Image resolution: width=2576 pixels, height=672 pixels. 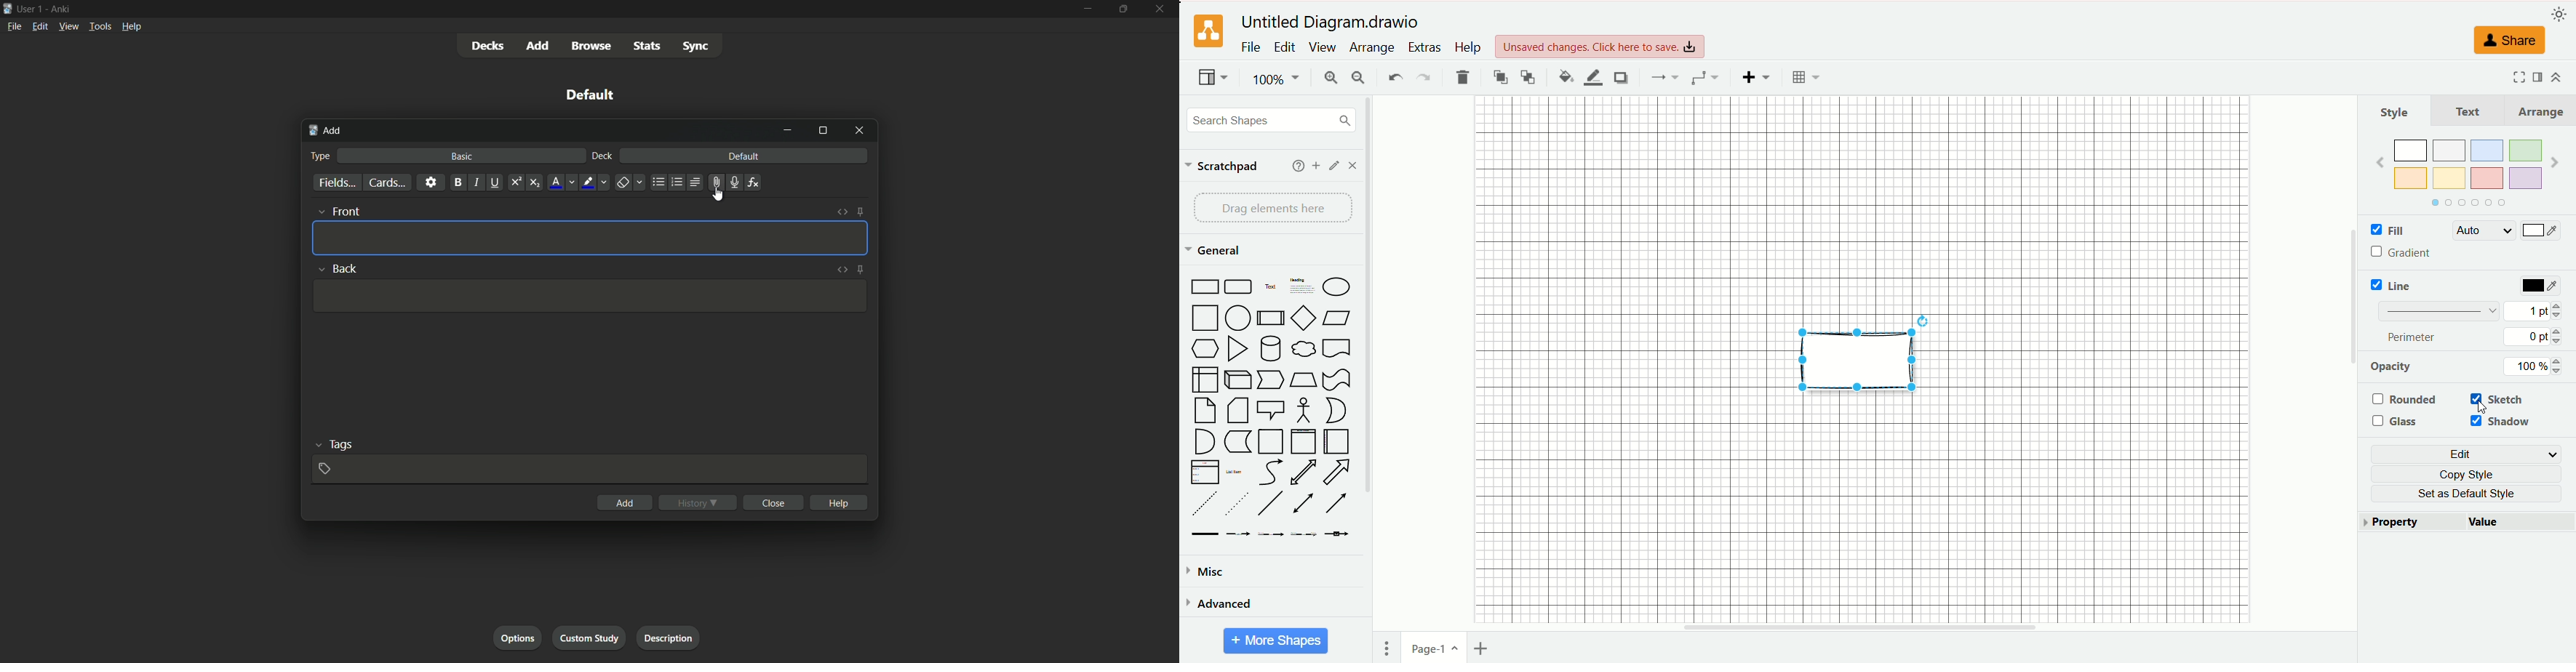 I want to click on front, so click(x=337, y=209).